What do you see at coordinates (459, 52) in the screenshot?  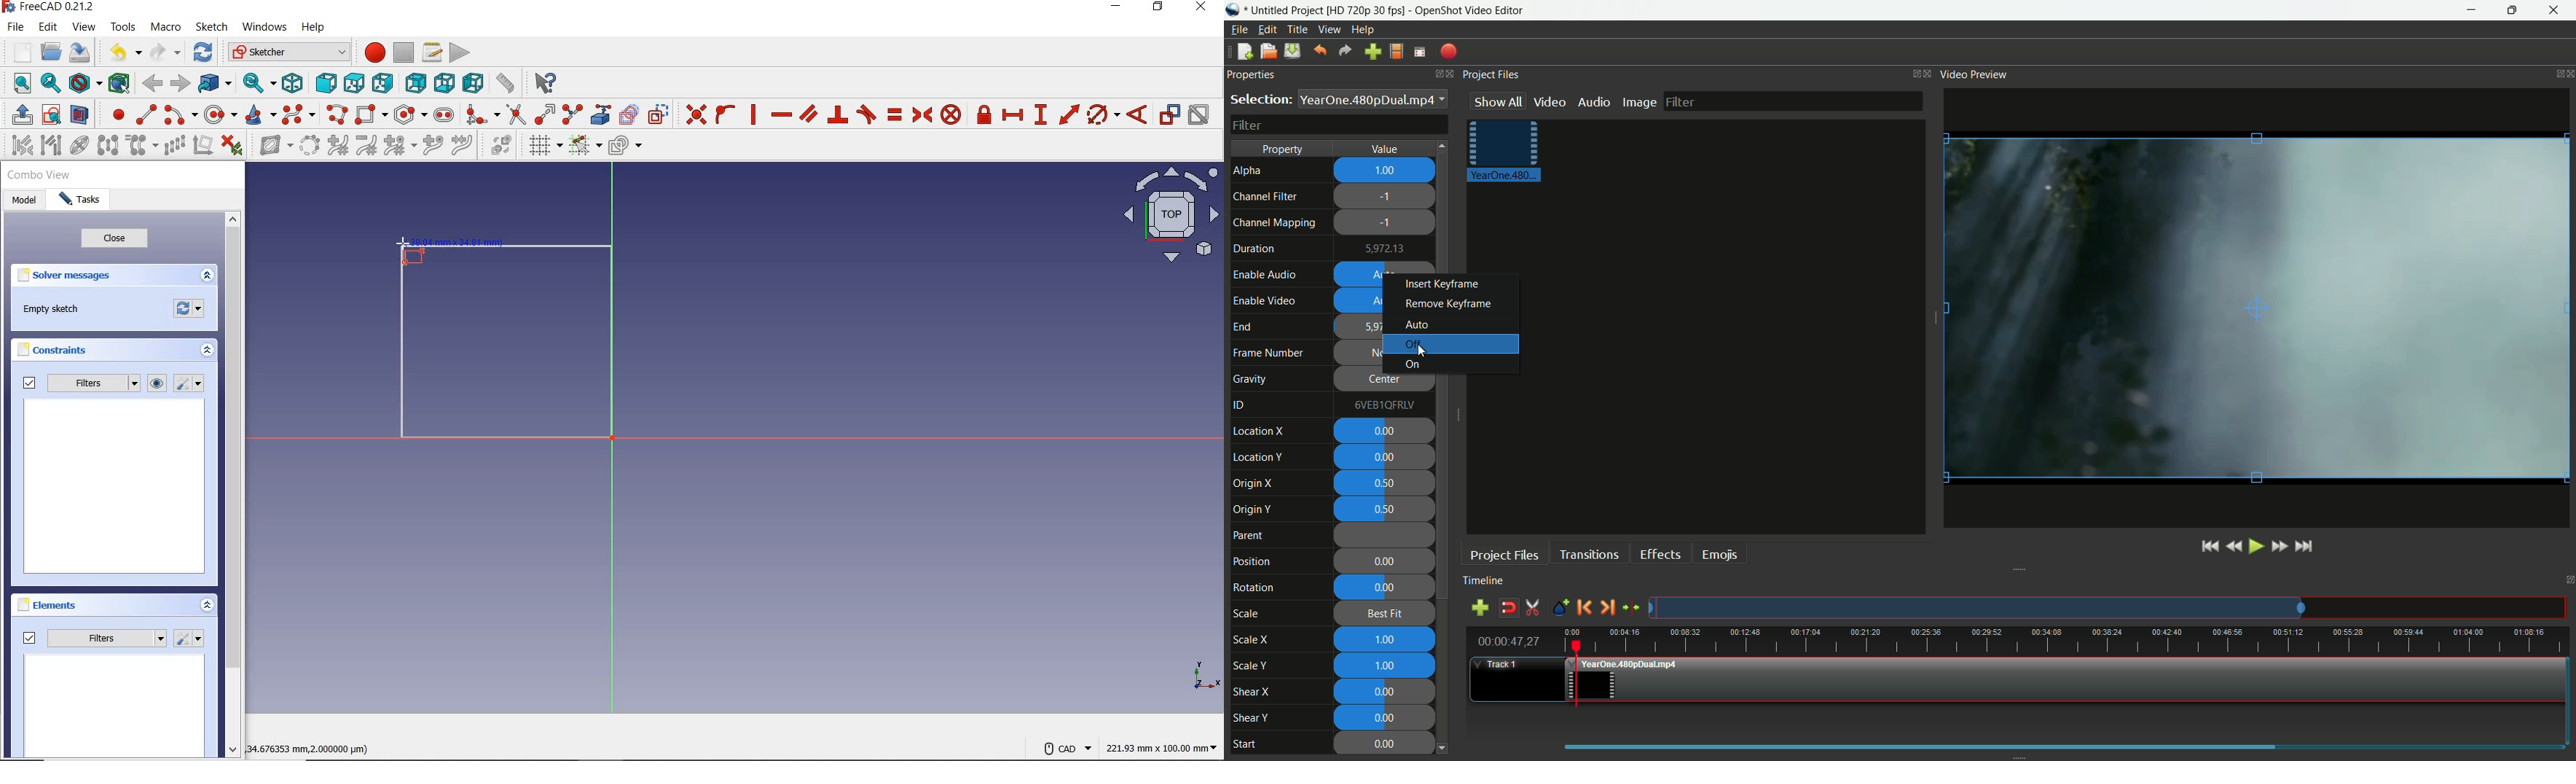 I see `execute macro` at bounding box center [459, 52].